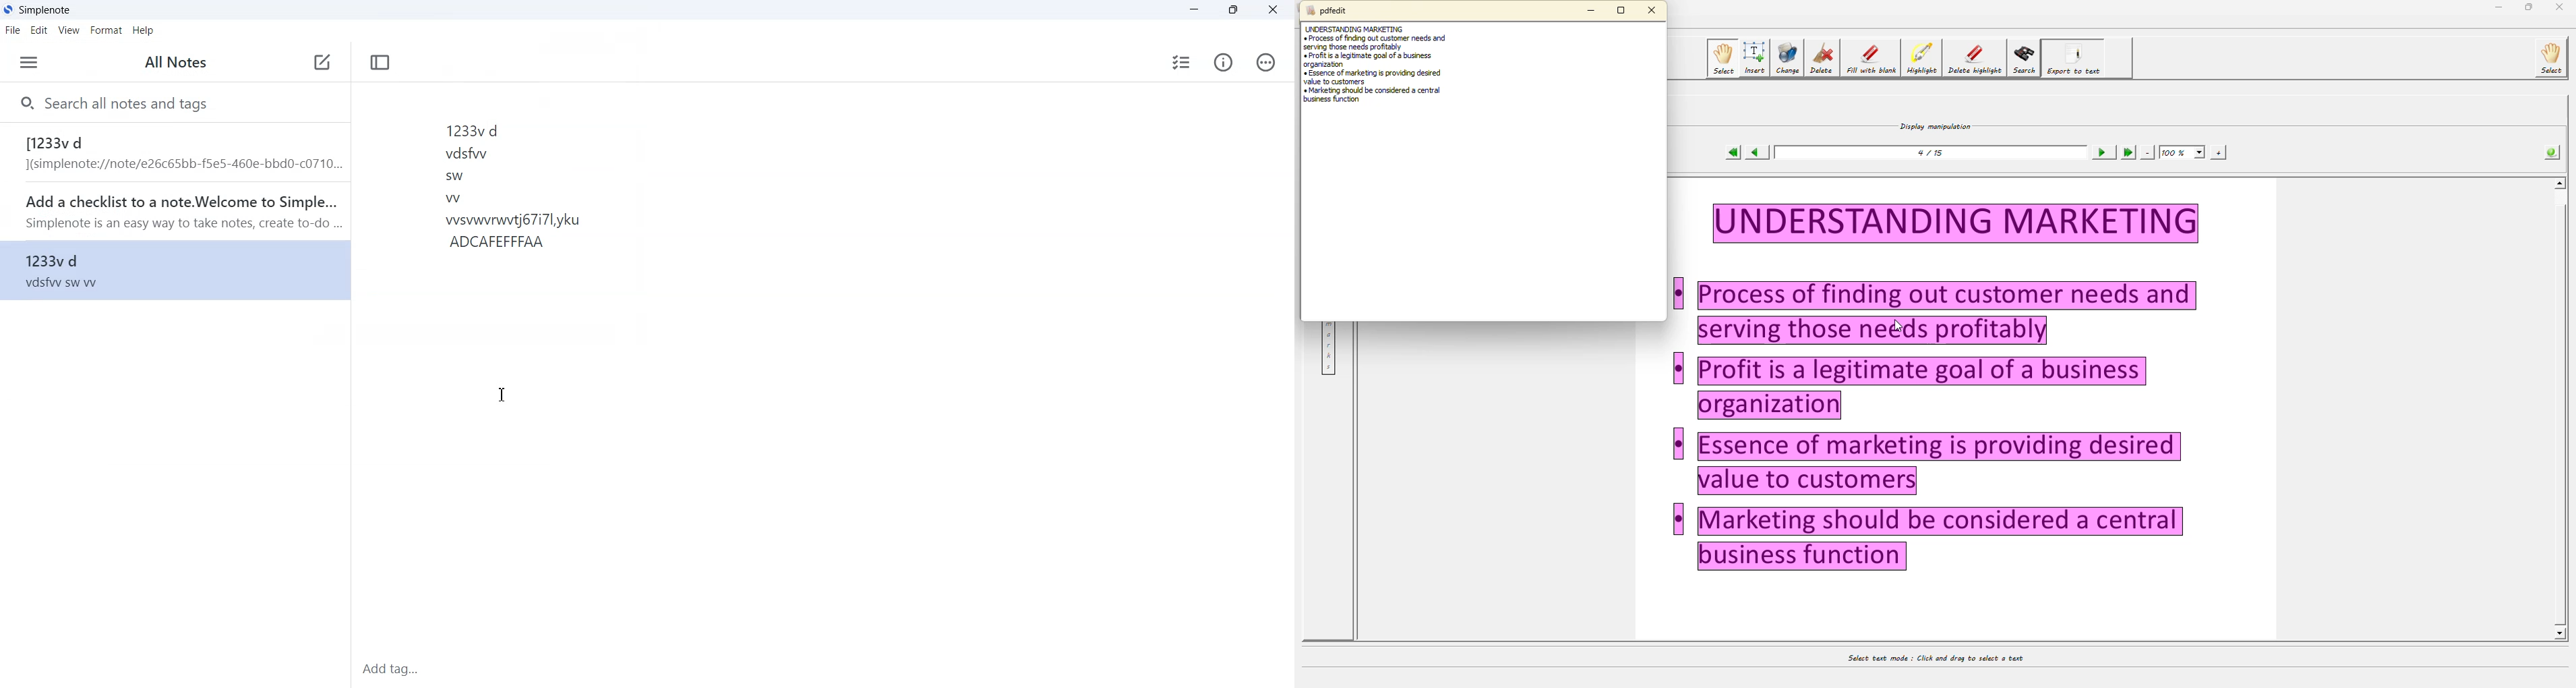 This screenshot has height=700, width=2576. Describe the element at coordinates (38, 30) in the screenshot. I see `Edit` at that location.